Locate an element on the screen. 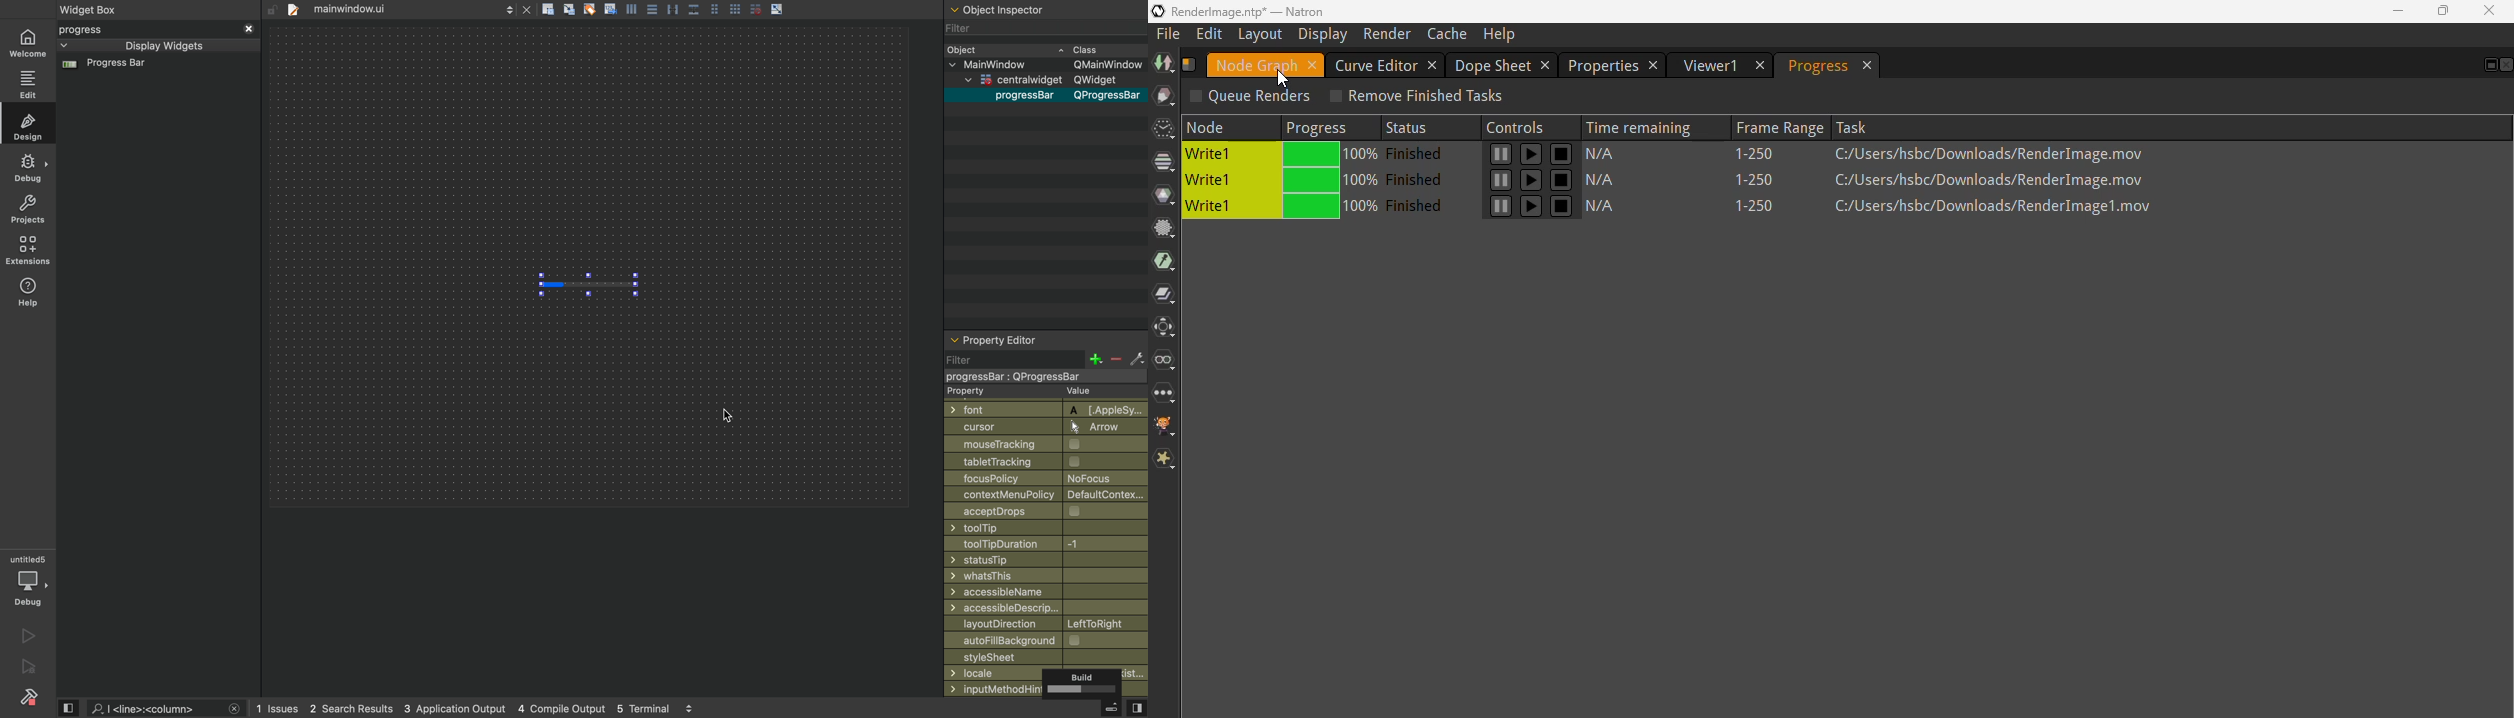 Image resolution: width=2520 pixels, height=728 pixels. display widget is located at coordinates (145, 45).